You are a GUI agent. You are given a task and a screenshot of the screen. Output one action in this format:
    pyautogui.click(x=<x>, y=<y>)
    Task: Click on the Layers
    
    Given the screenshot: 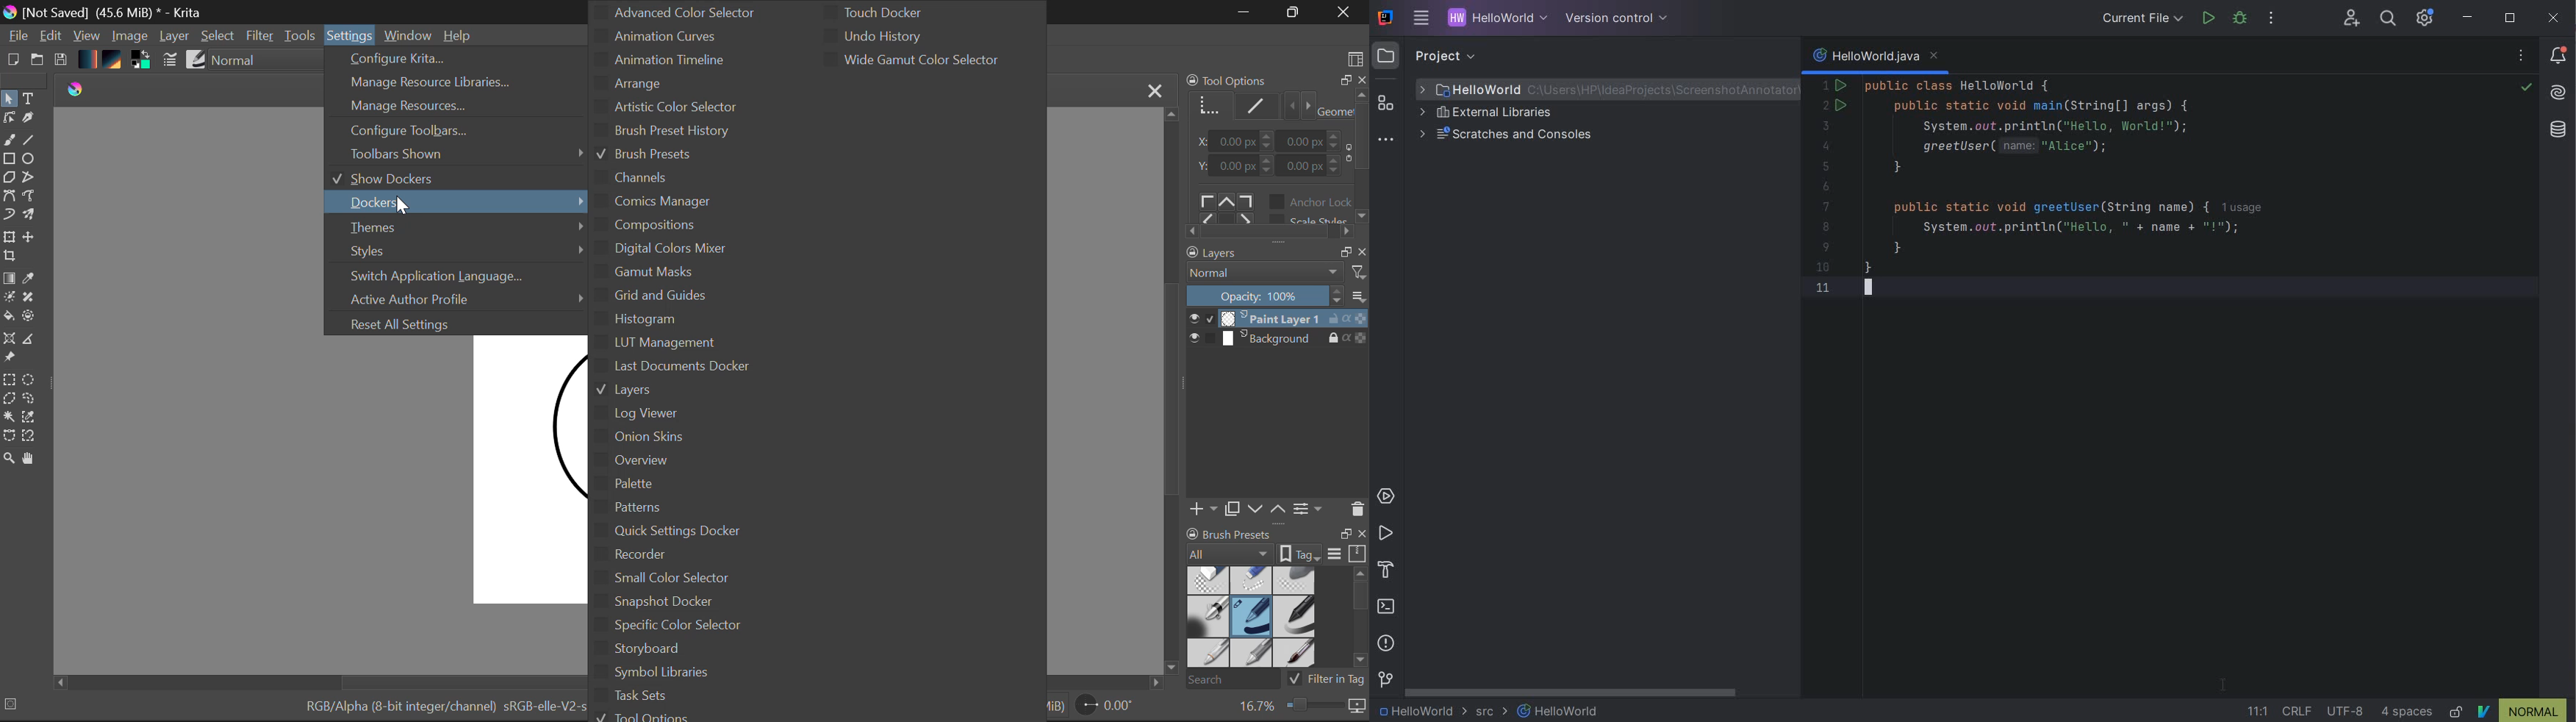 What is the action you would take?
    pyautogui.click(x=1278, y=328)
    